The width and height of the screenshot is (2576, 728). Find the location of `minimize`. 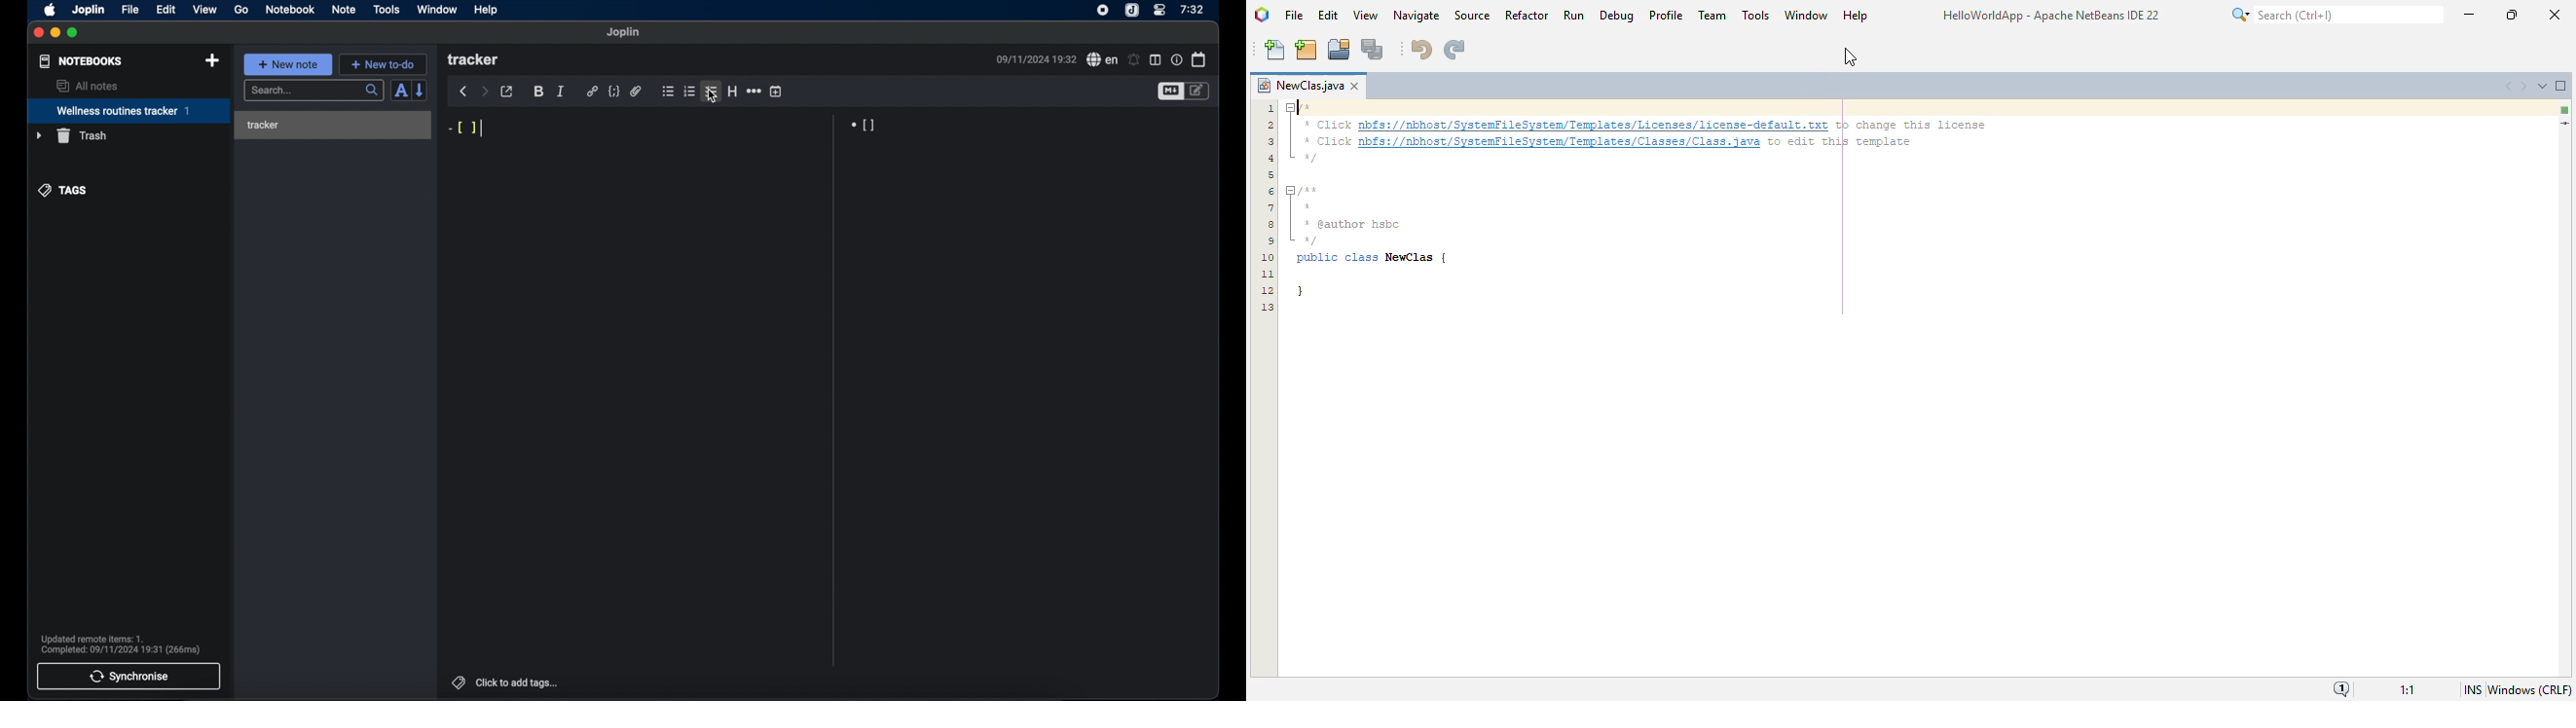

minimize is located at coordinates (56, 33).